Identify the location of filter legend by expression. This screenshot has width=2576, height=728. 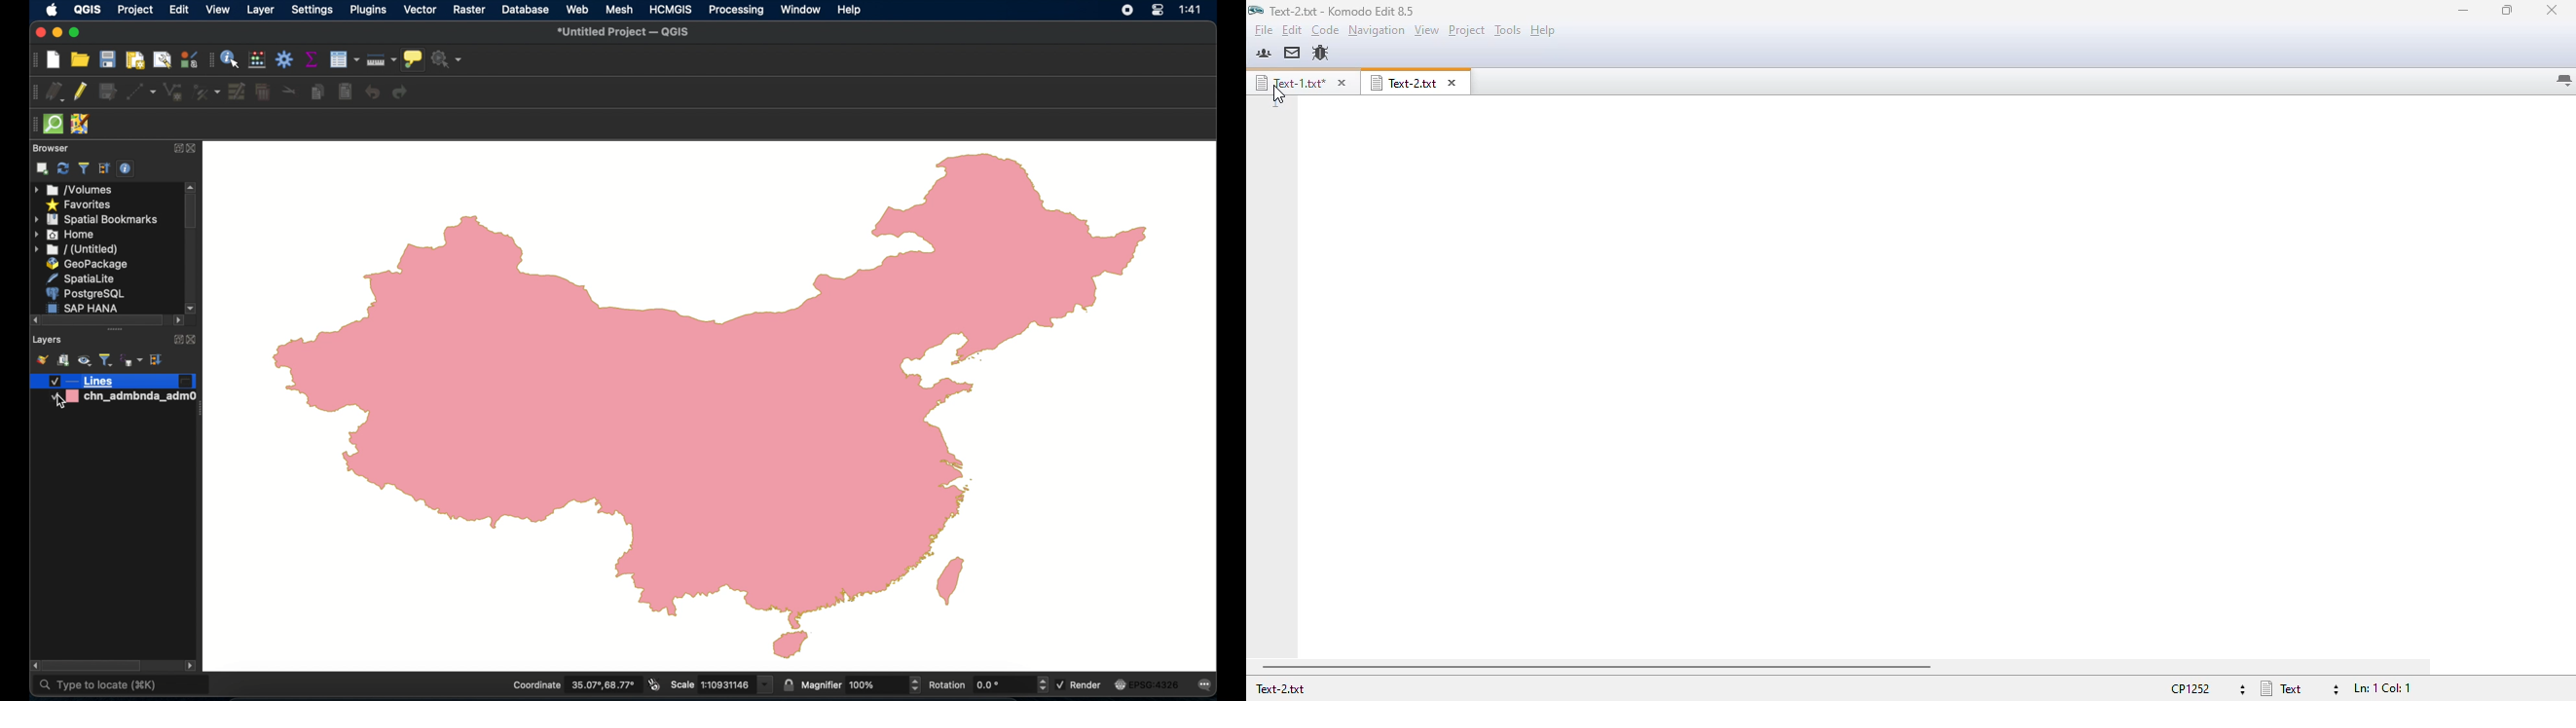
(130, 360).